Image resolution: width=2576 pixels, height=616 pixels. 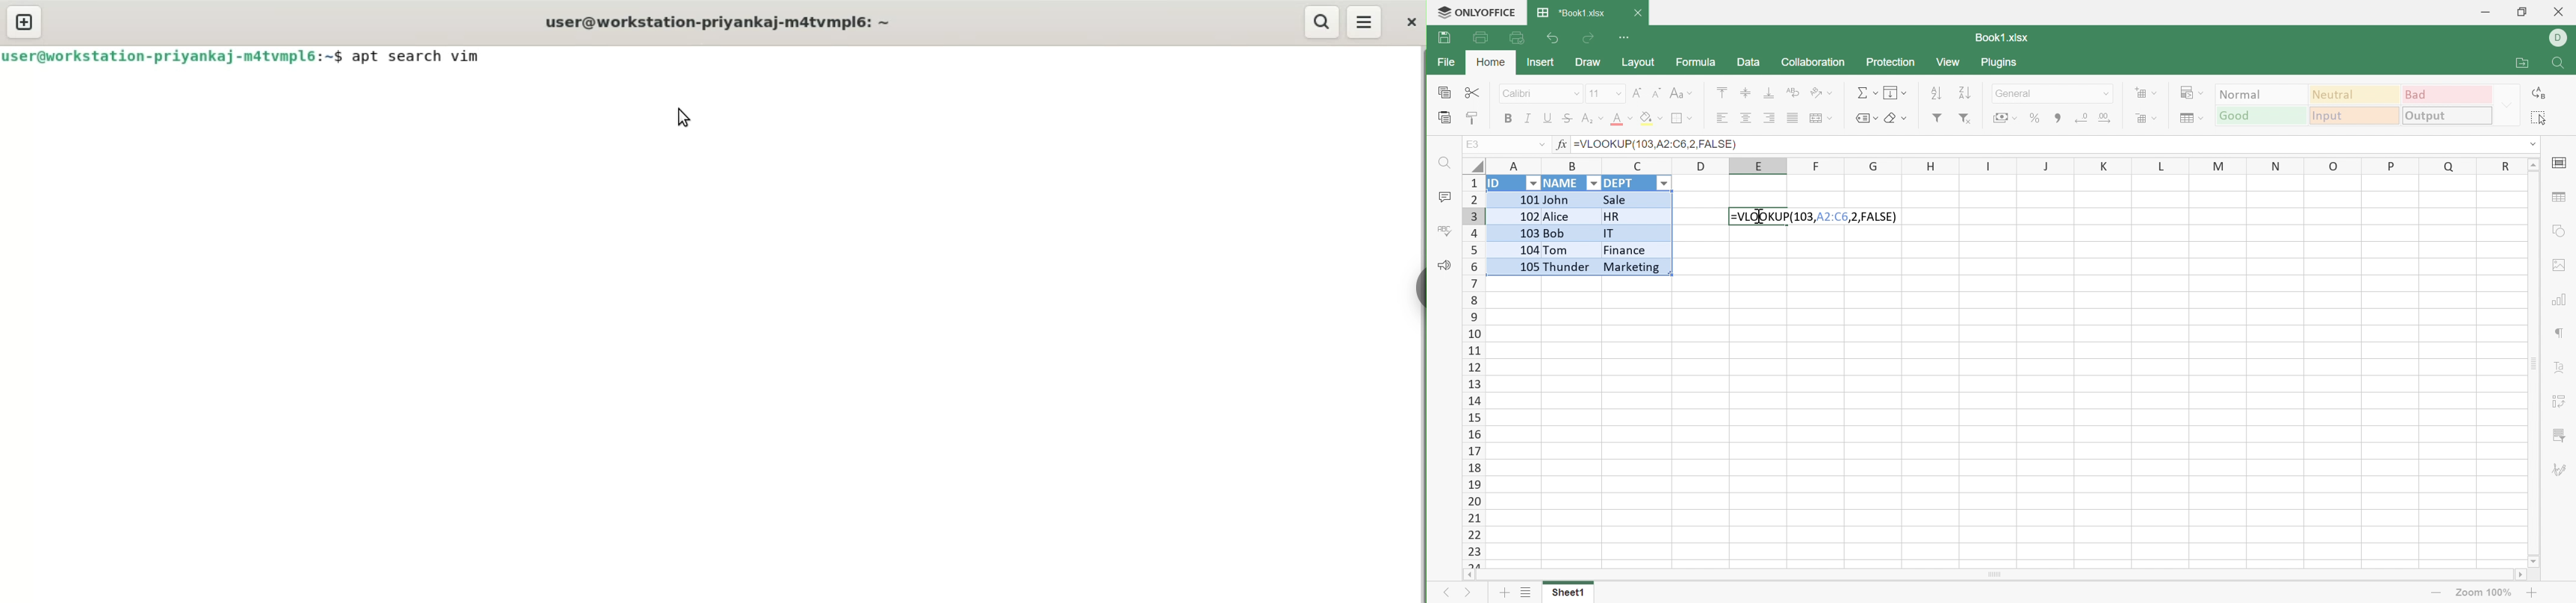 I want to click on Font color, so click(x=1622, y=119).